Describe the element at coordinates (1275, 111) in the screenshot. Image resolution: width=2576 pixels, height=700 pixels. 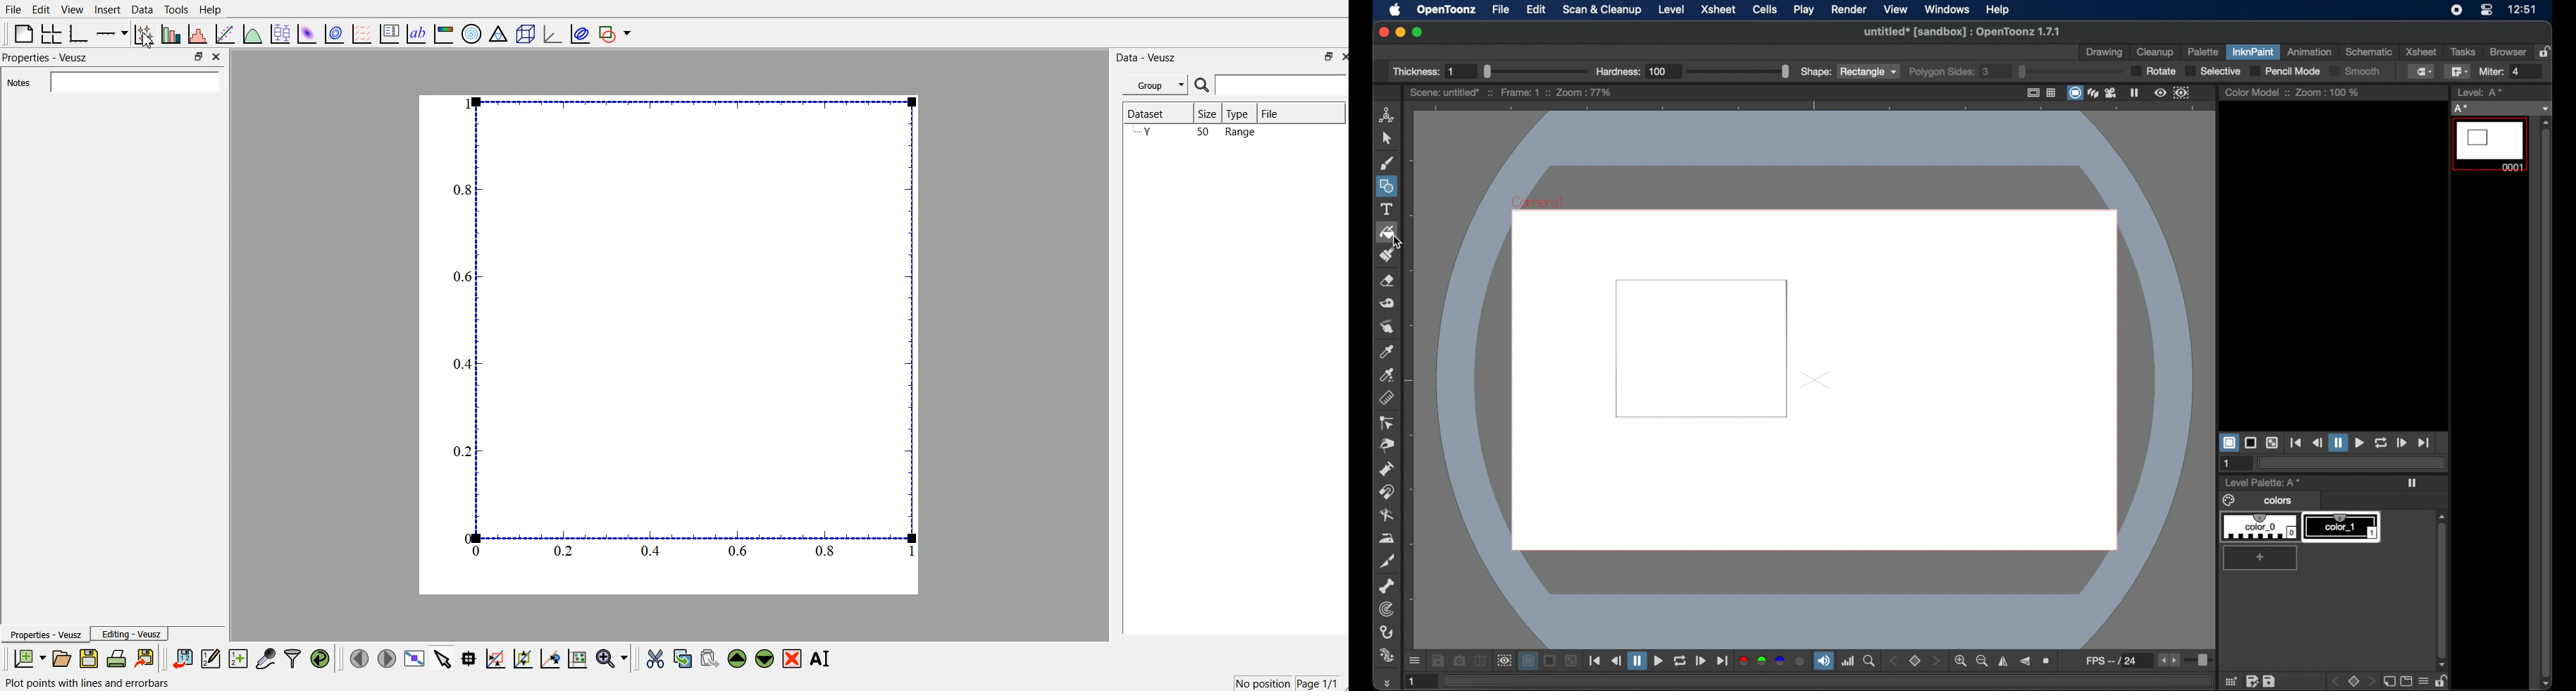
I see `File` at that location.